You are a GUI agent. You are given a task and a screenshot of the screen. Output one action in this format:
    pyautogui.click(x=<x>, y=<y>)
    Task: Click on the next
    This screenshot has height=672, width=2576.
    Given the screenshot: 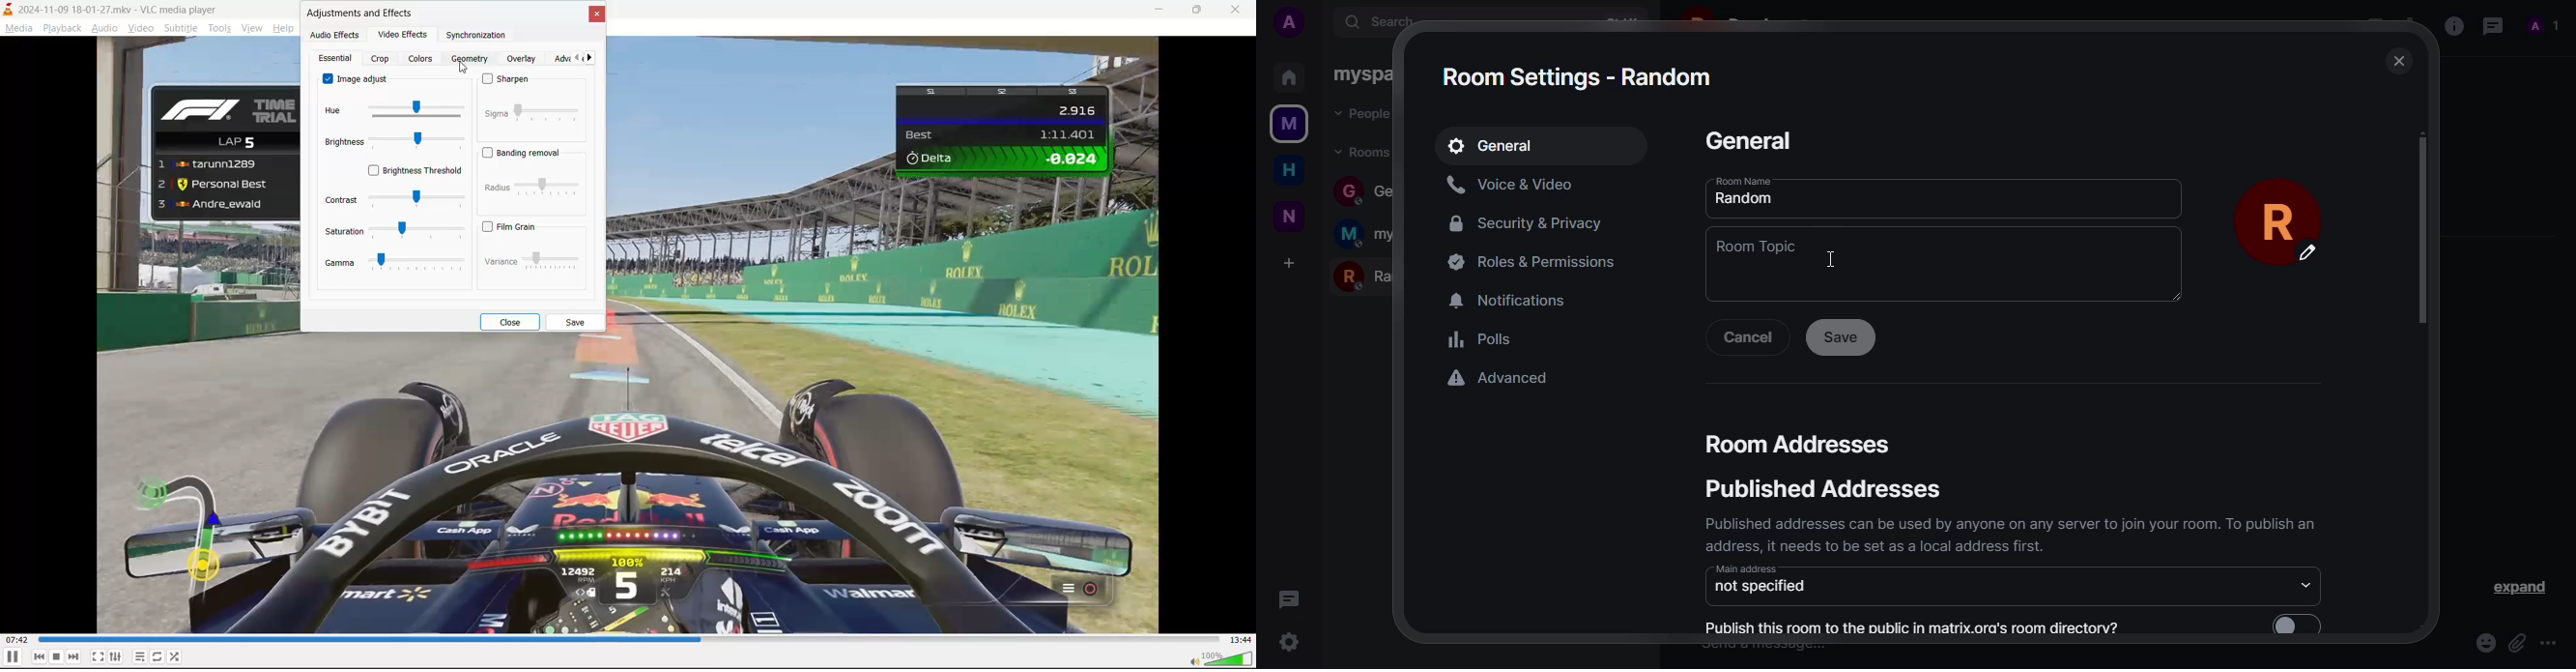 What is the action you would take?
    pyautogui.click(x=74, y=656)
    